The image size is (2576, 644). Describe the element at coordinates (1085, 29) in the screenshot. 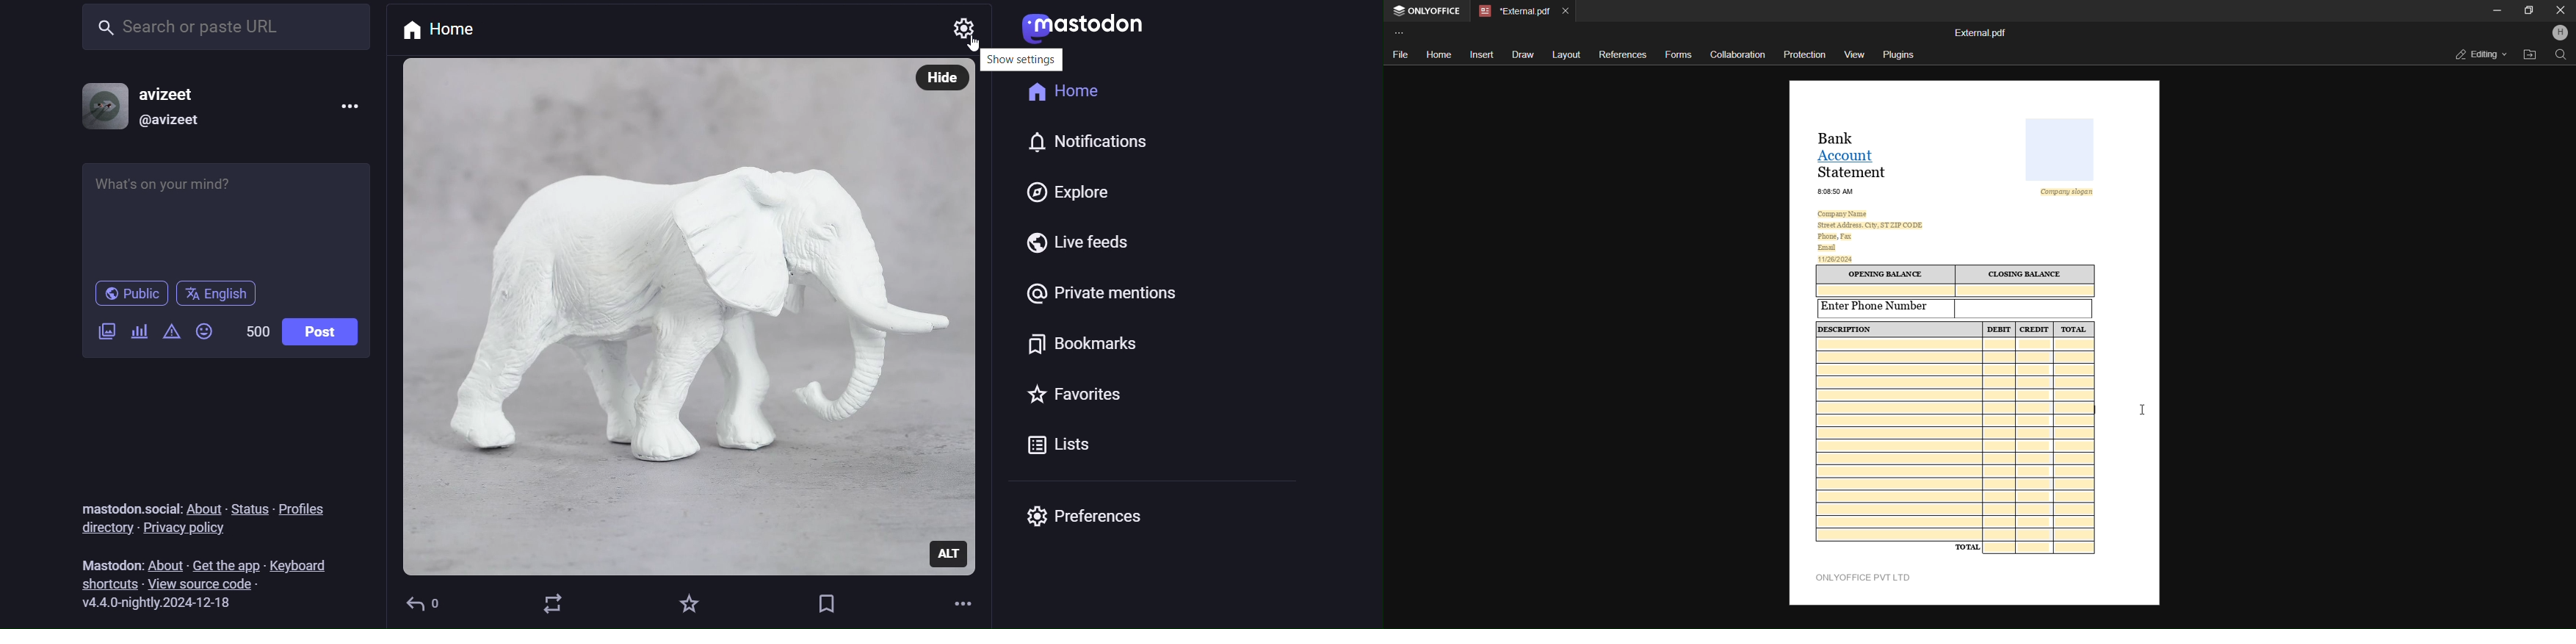

I see `mastodon` at that location.